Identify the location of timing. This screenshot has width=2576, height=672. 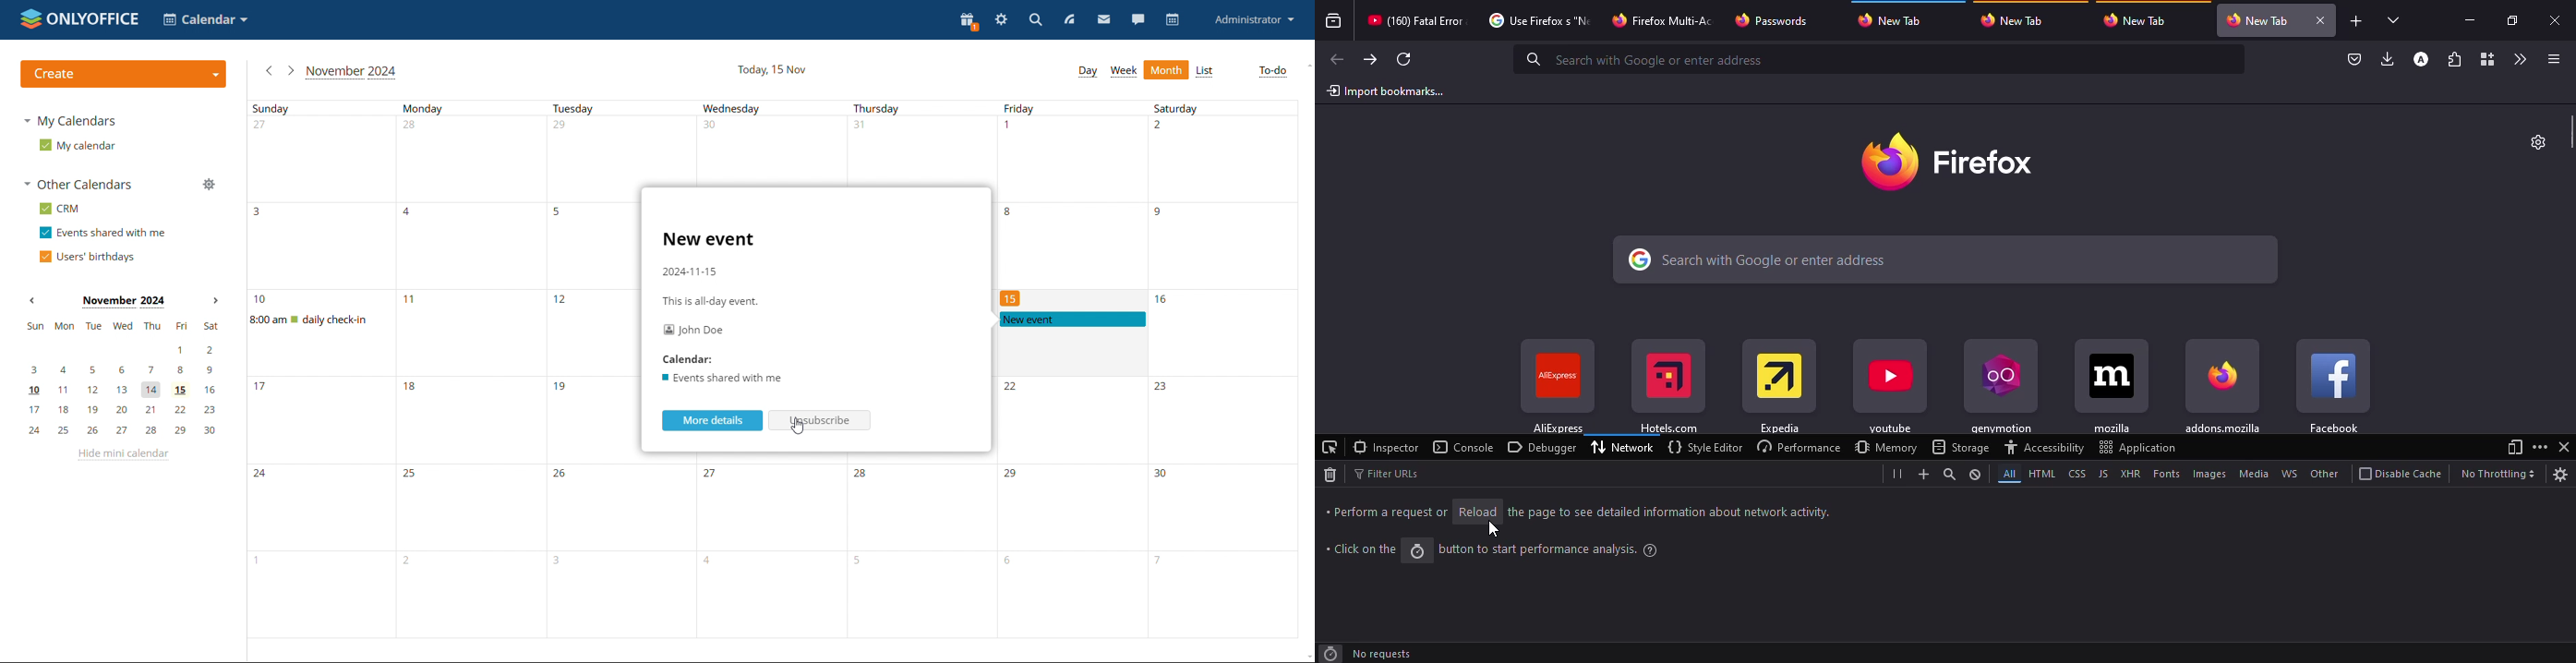
(690, 273).